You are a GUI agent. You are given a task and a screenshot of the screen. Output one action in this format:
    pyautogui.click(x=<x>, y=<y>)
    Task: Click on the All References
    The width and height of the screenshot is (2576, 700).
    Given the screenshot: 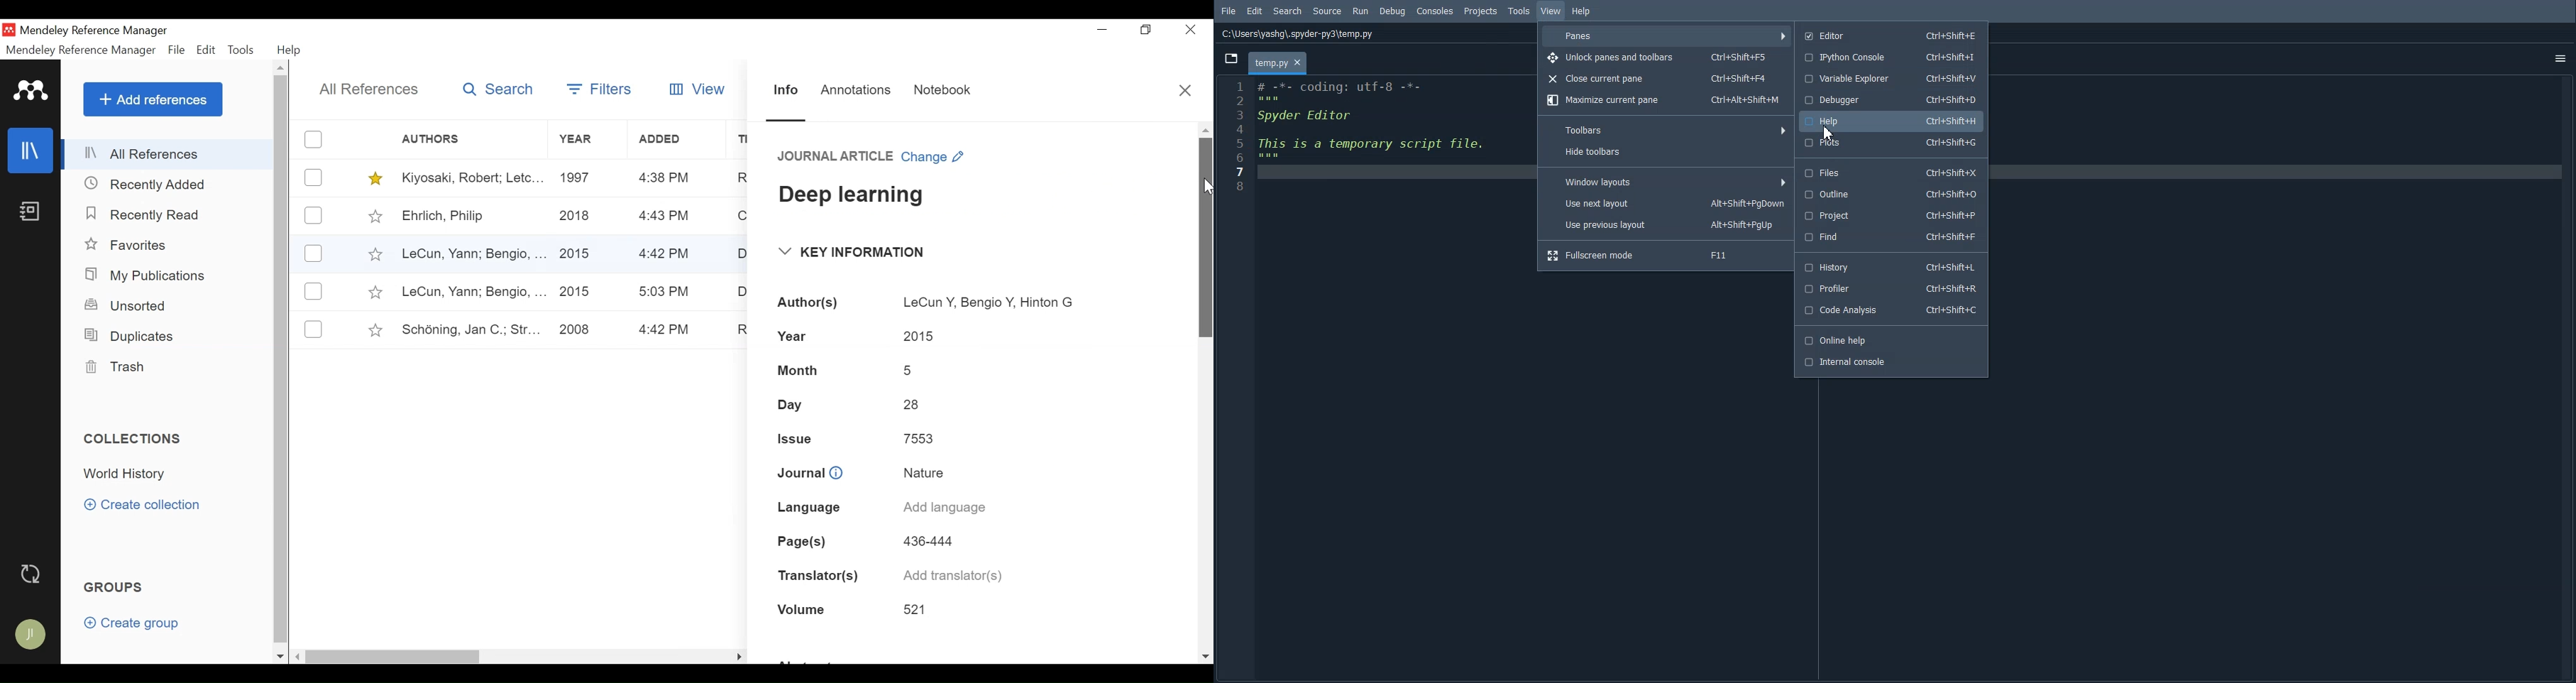 What is the action you would take?
    pyautogui.click(x=169, y=154)
    